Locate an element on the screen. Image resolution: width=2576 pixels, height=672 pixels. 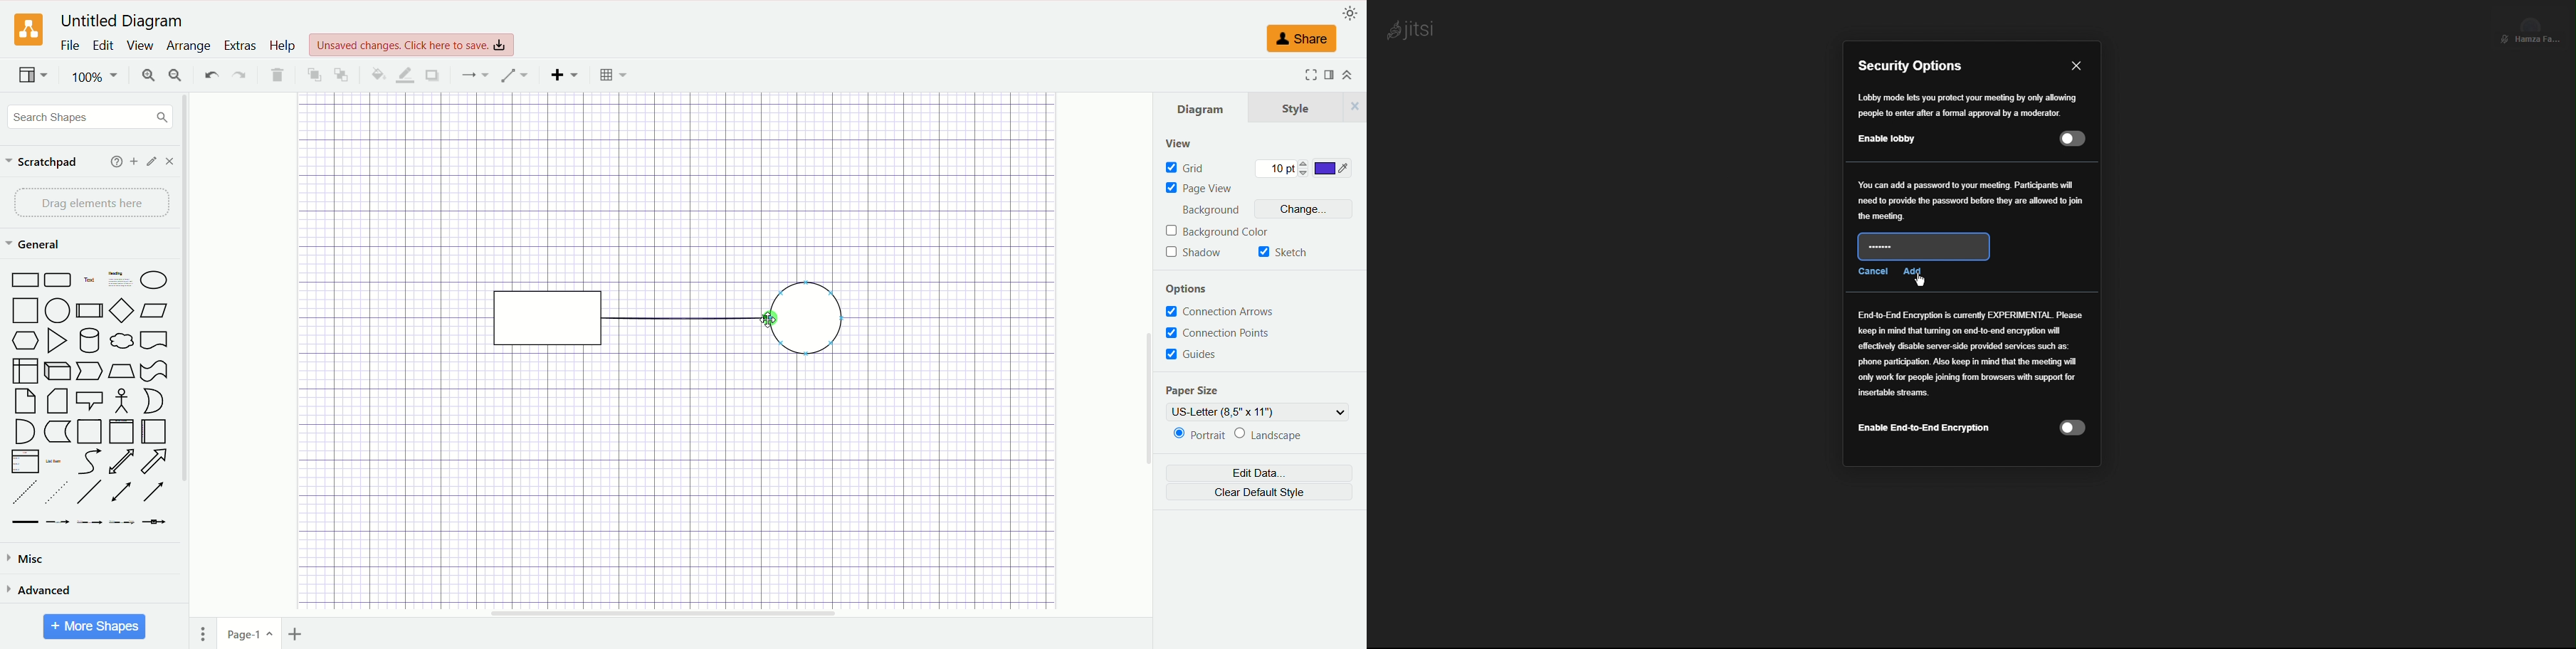
redo is located at coordinates (238, 75).